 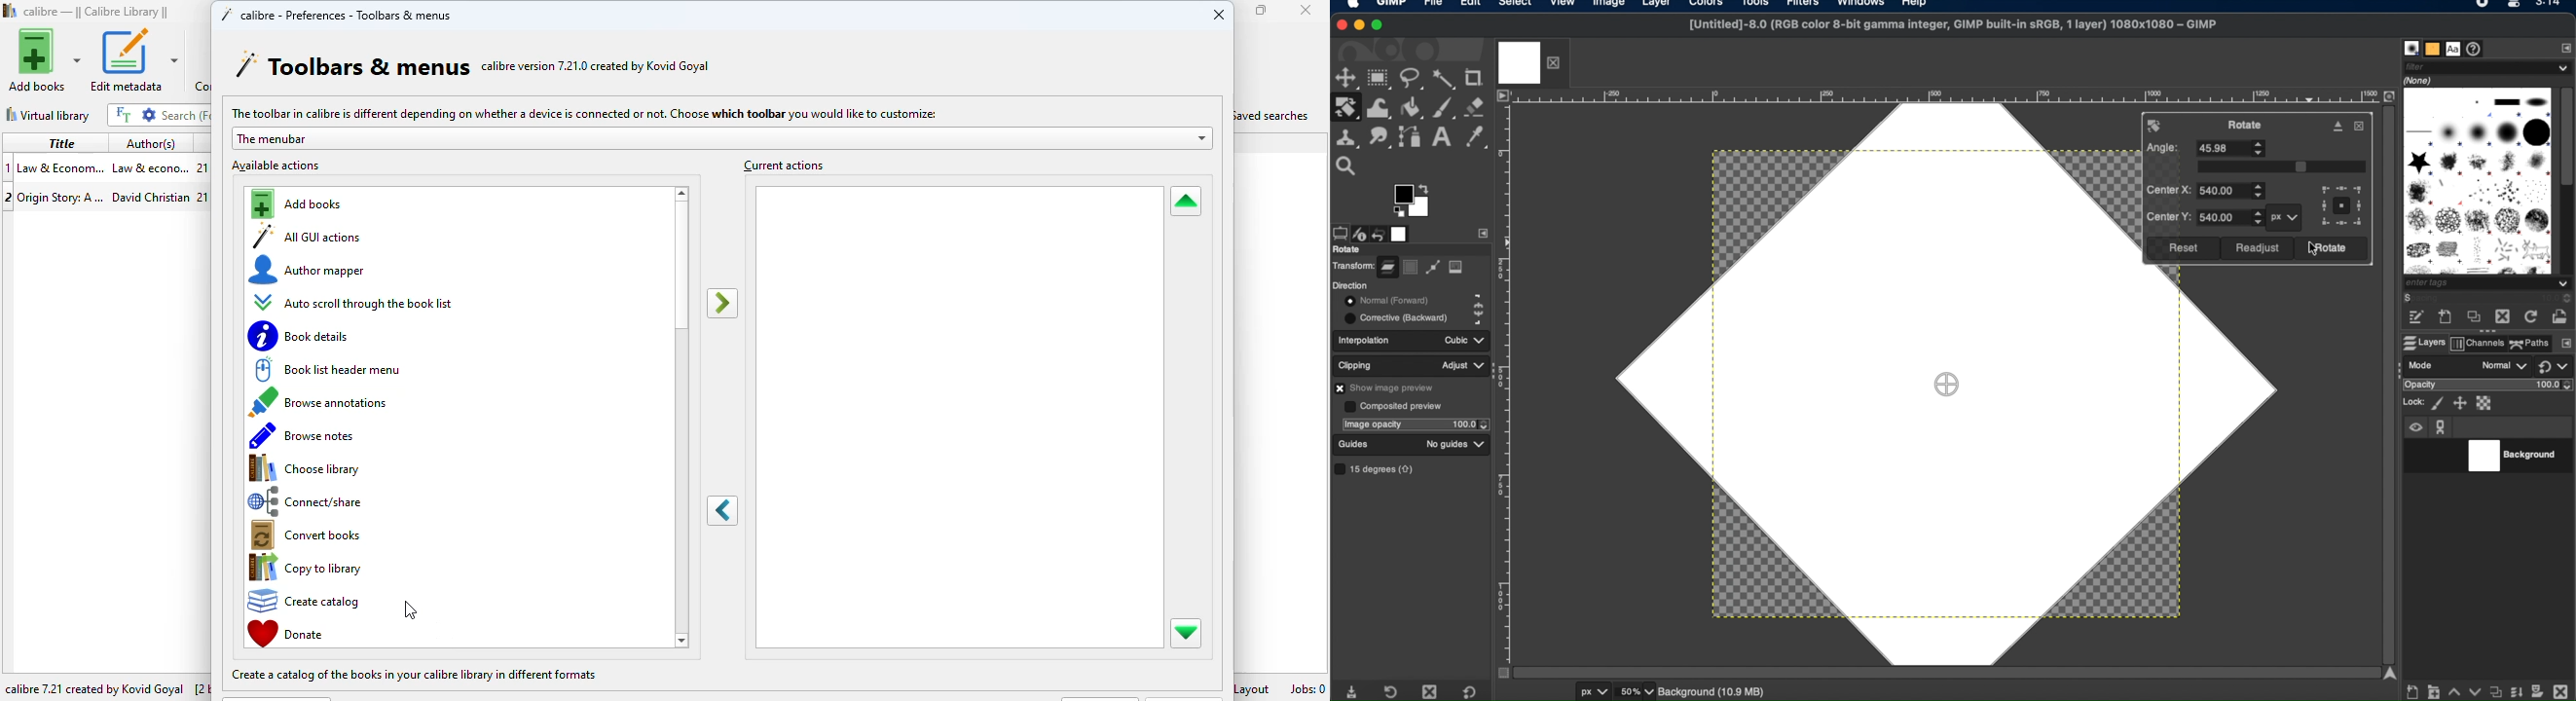 What do you see at coordinates (582, 112) in the screenshot?
I see `The toolbar in calibre is different depending on whether a device is connected or not. Choose which toolbar you would like to customize:` at bounding box center [582, 112].